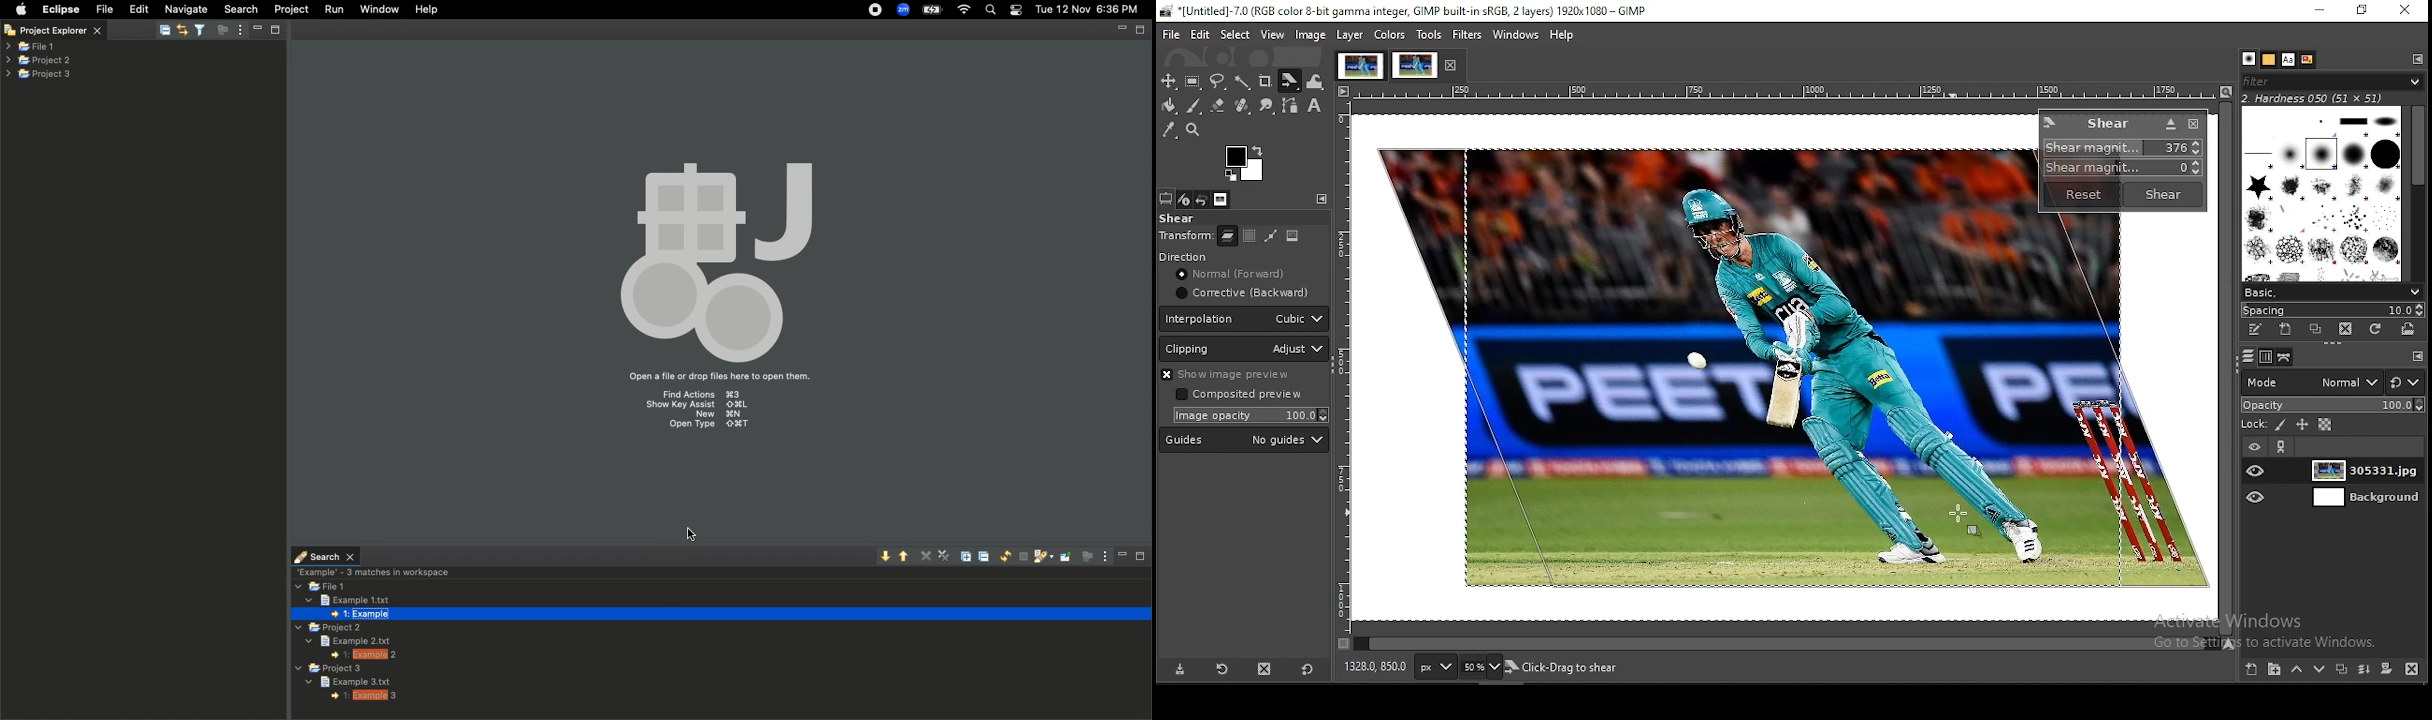  What do you see at coordinates (1235, 33) in the screenshot?
I see `select` at bounding box center [1235, 33].